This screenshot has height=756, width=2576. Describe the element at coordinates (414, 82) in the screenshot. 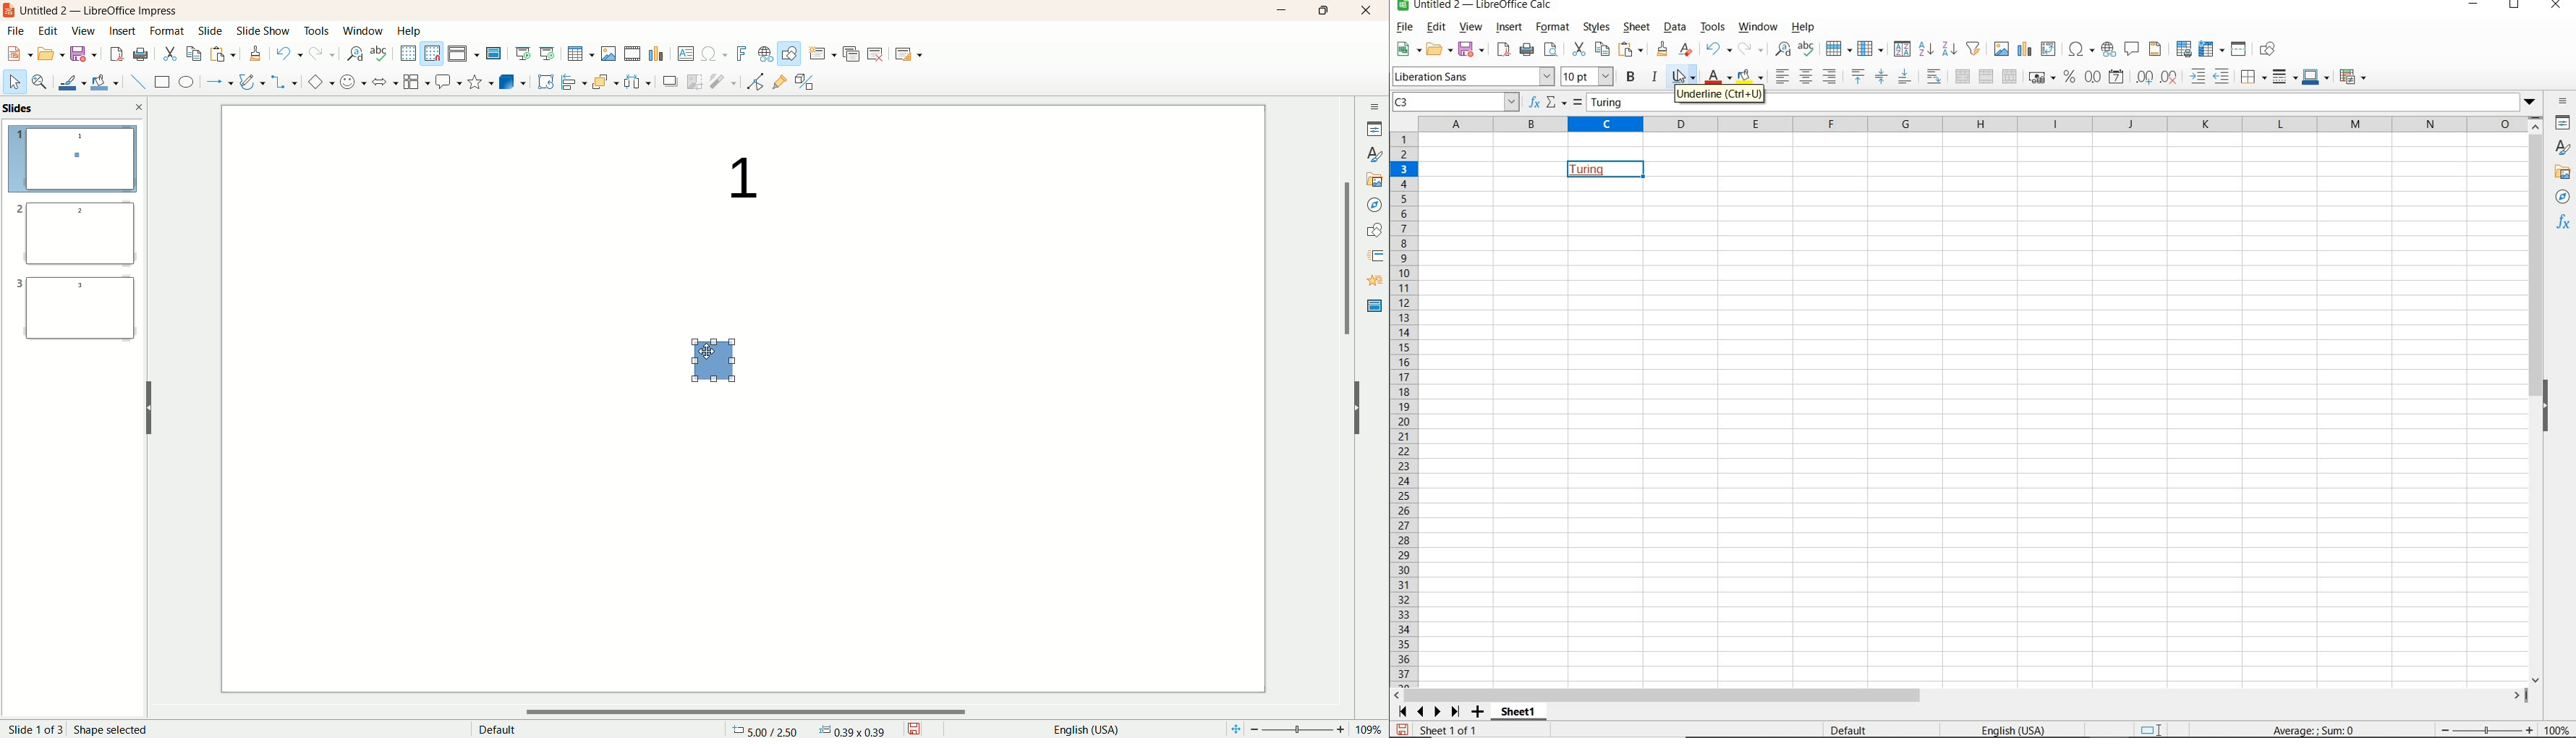

I see `flowchart` at that location.